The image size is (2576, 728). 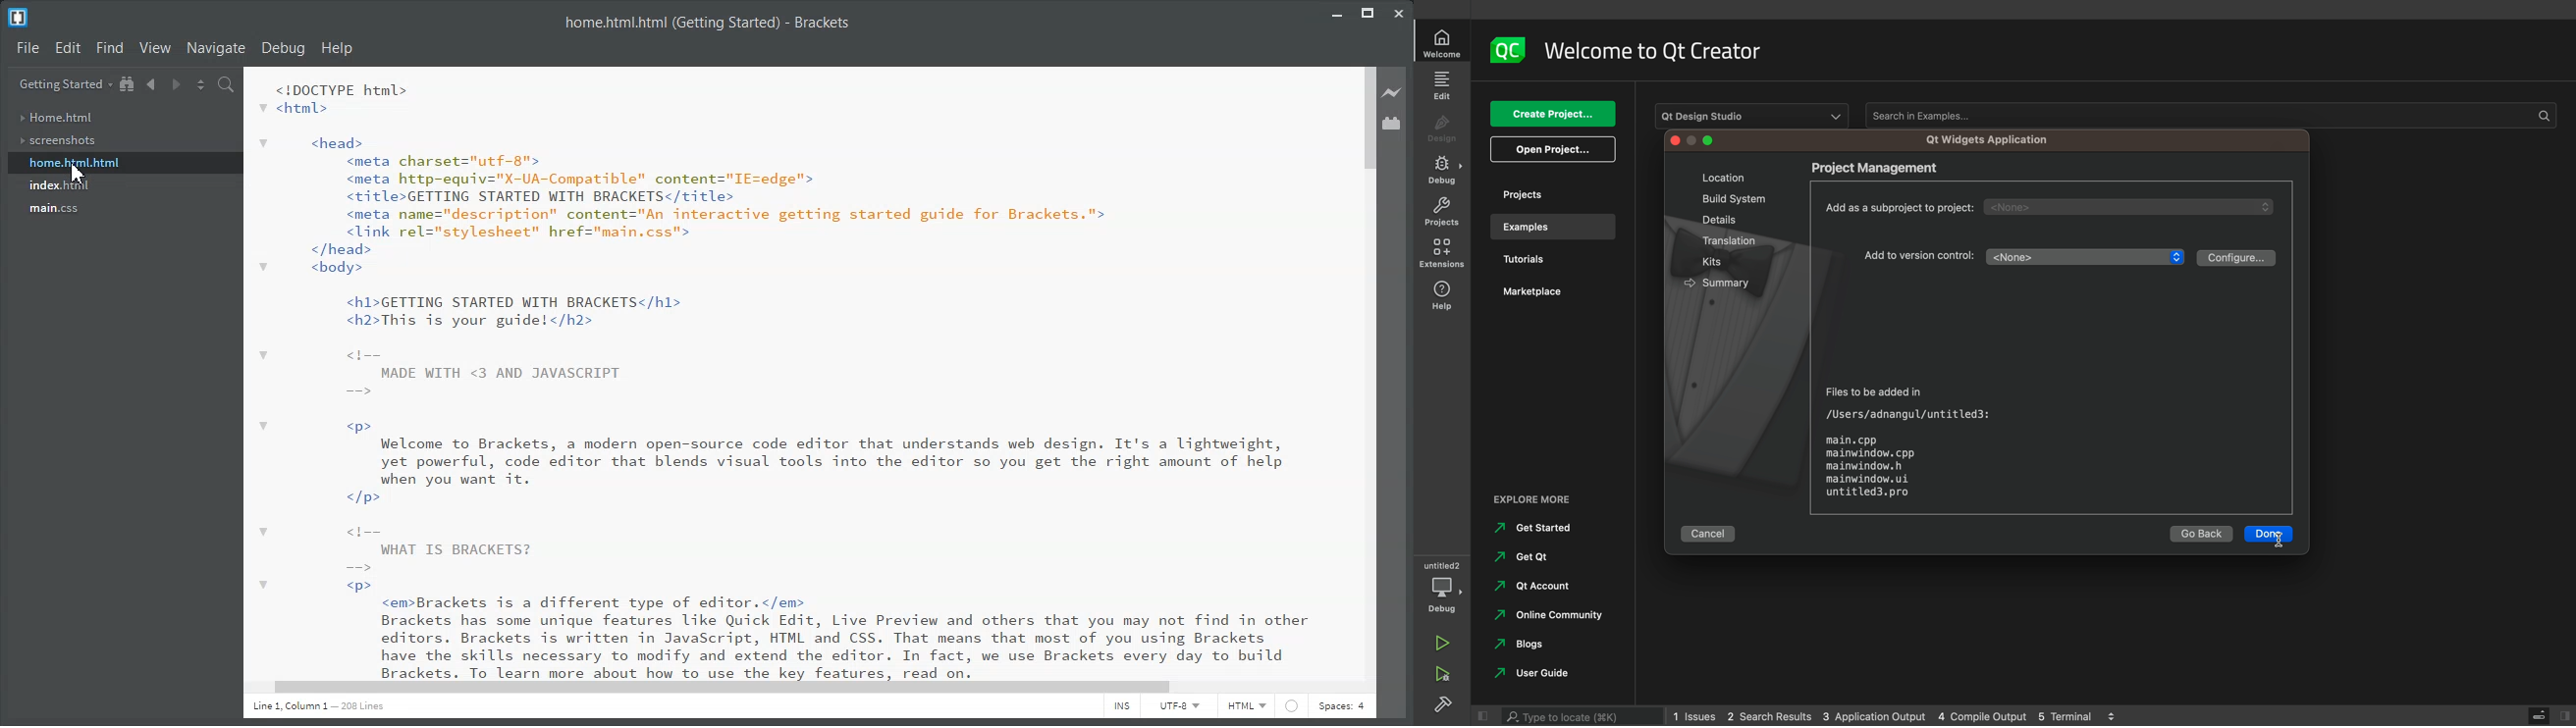 What do you see at coordinates (65, 84) in the screenshot?
I see `Getting Started` at bounding box center [65, 84].